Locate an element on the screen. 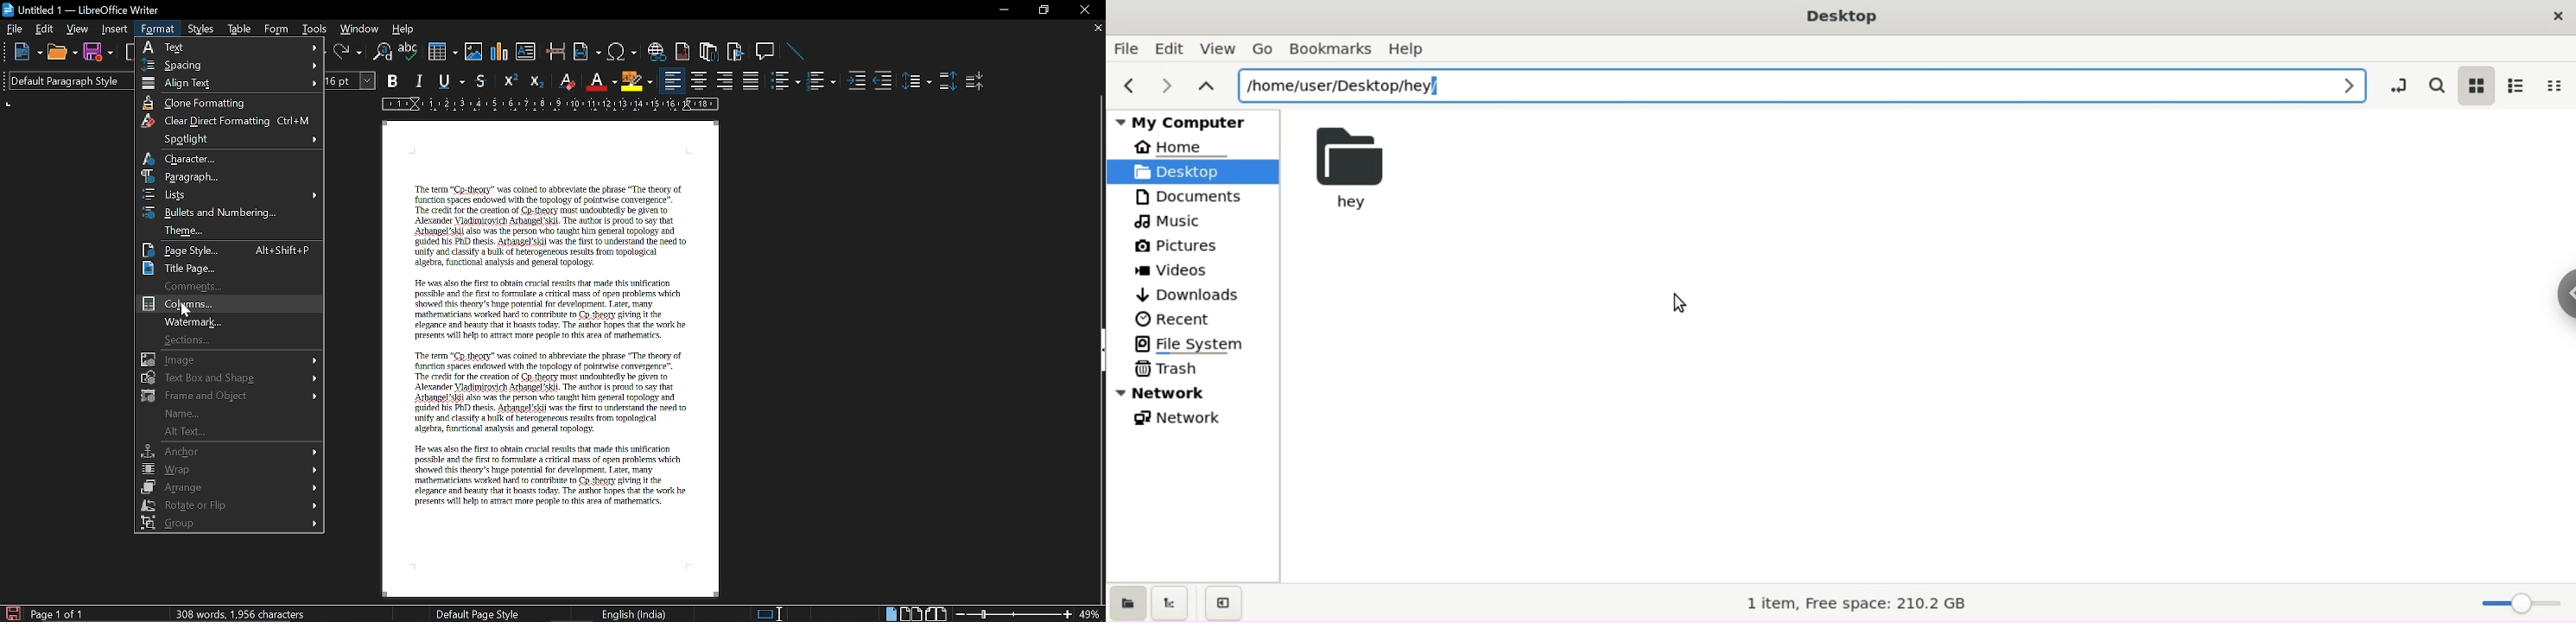  rotate and flip is located at coordinates (232, 504).